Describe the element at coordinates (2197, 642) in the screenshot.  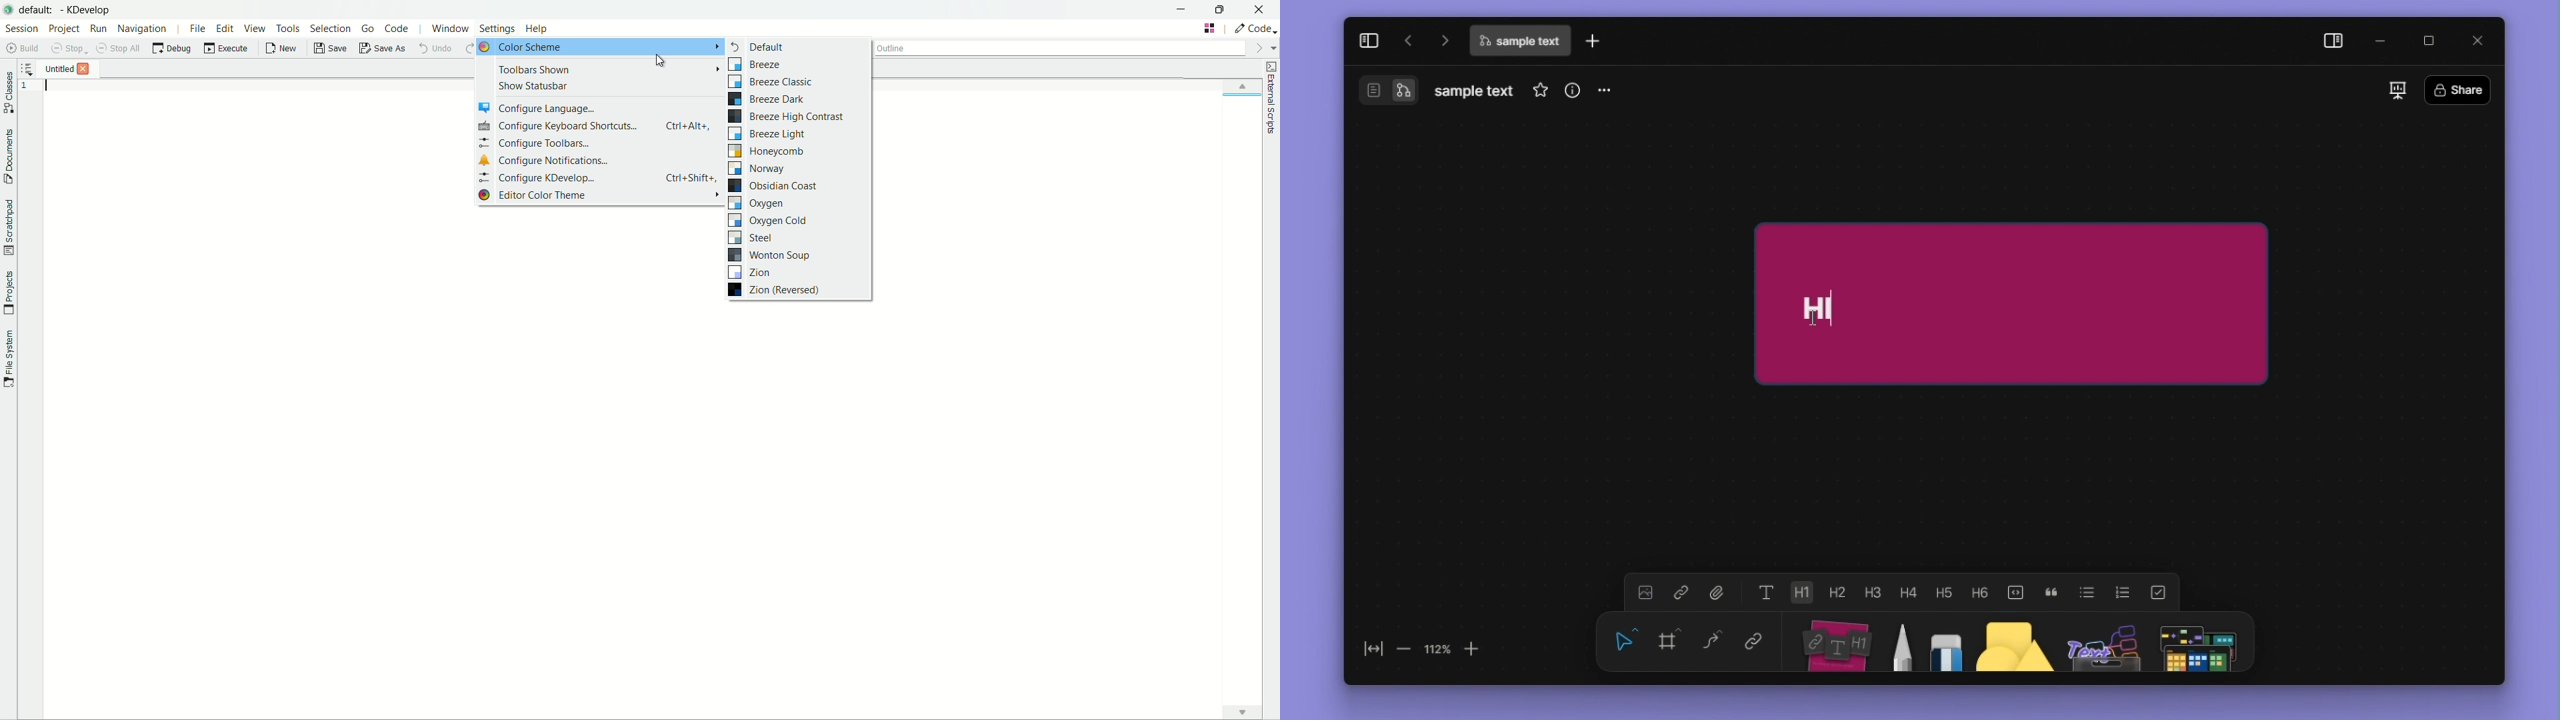
I see `more` at that location.